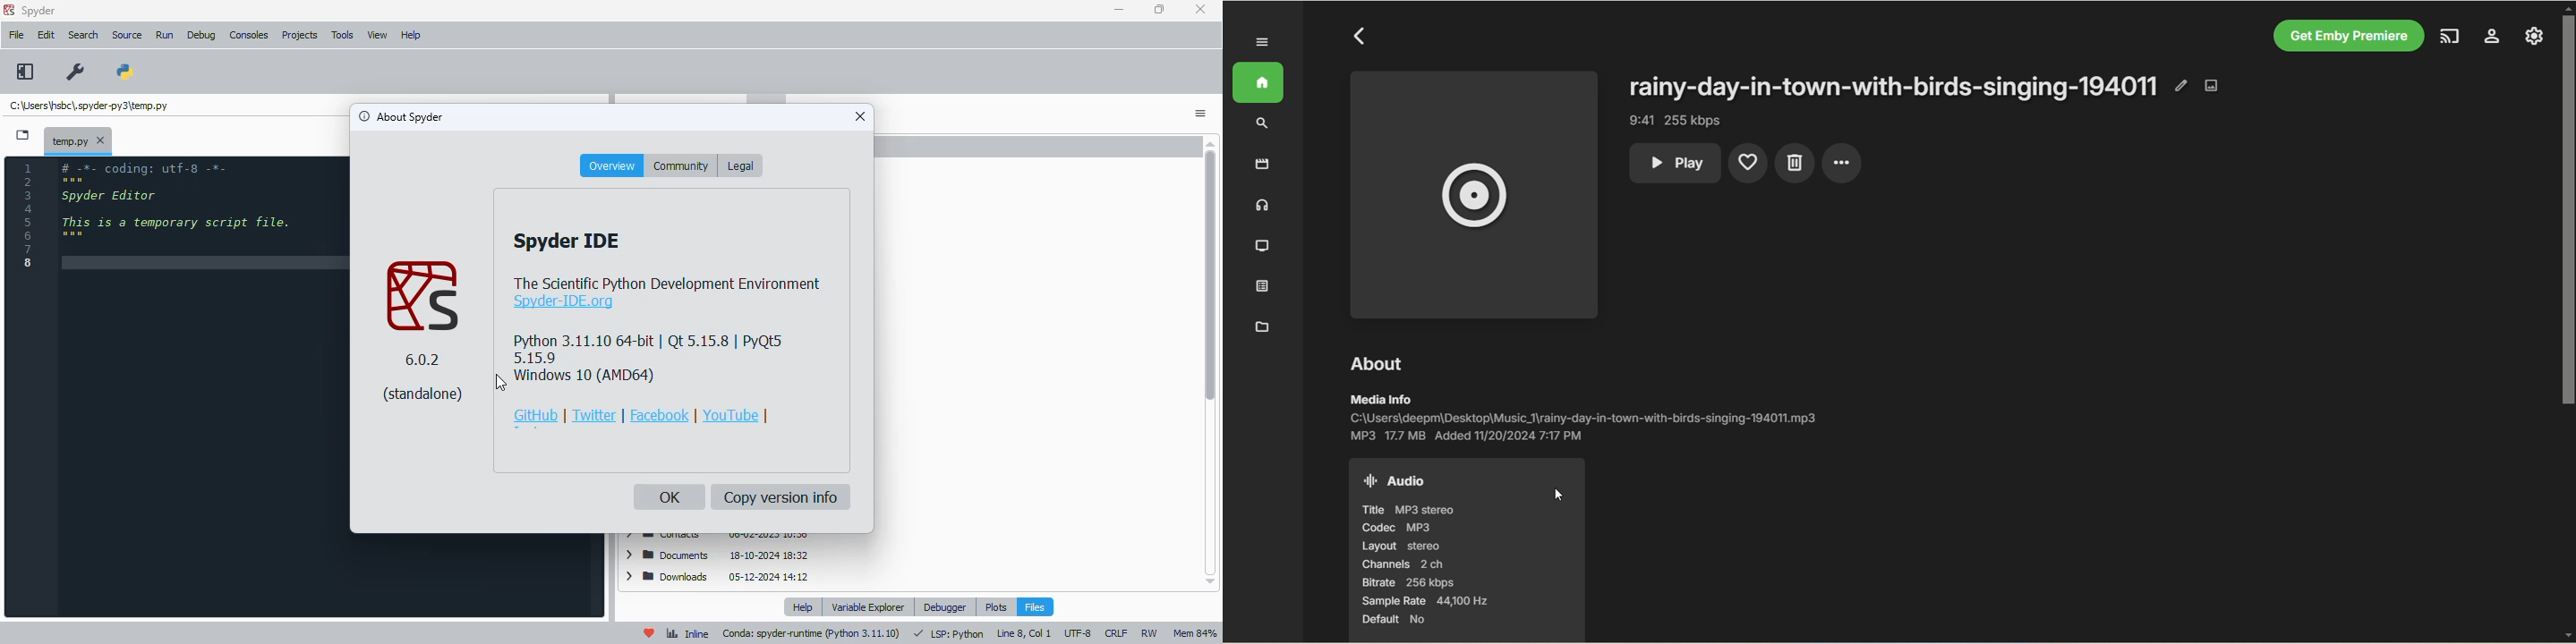 This screenshot has height=644, width=2576. Describe the element at coordinates (717, 578) in the screenshot. I see `> WB Downloads 05-12-2024 14:12.` at that location.